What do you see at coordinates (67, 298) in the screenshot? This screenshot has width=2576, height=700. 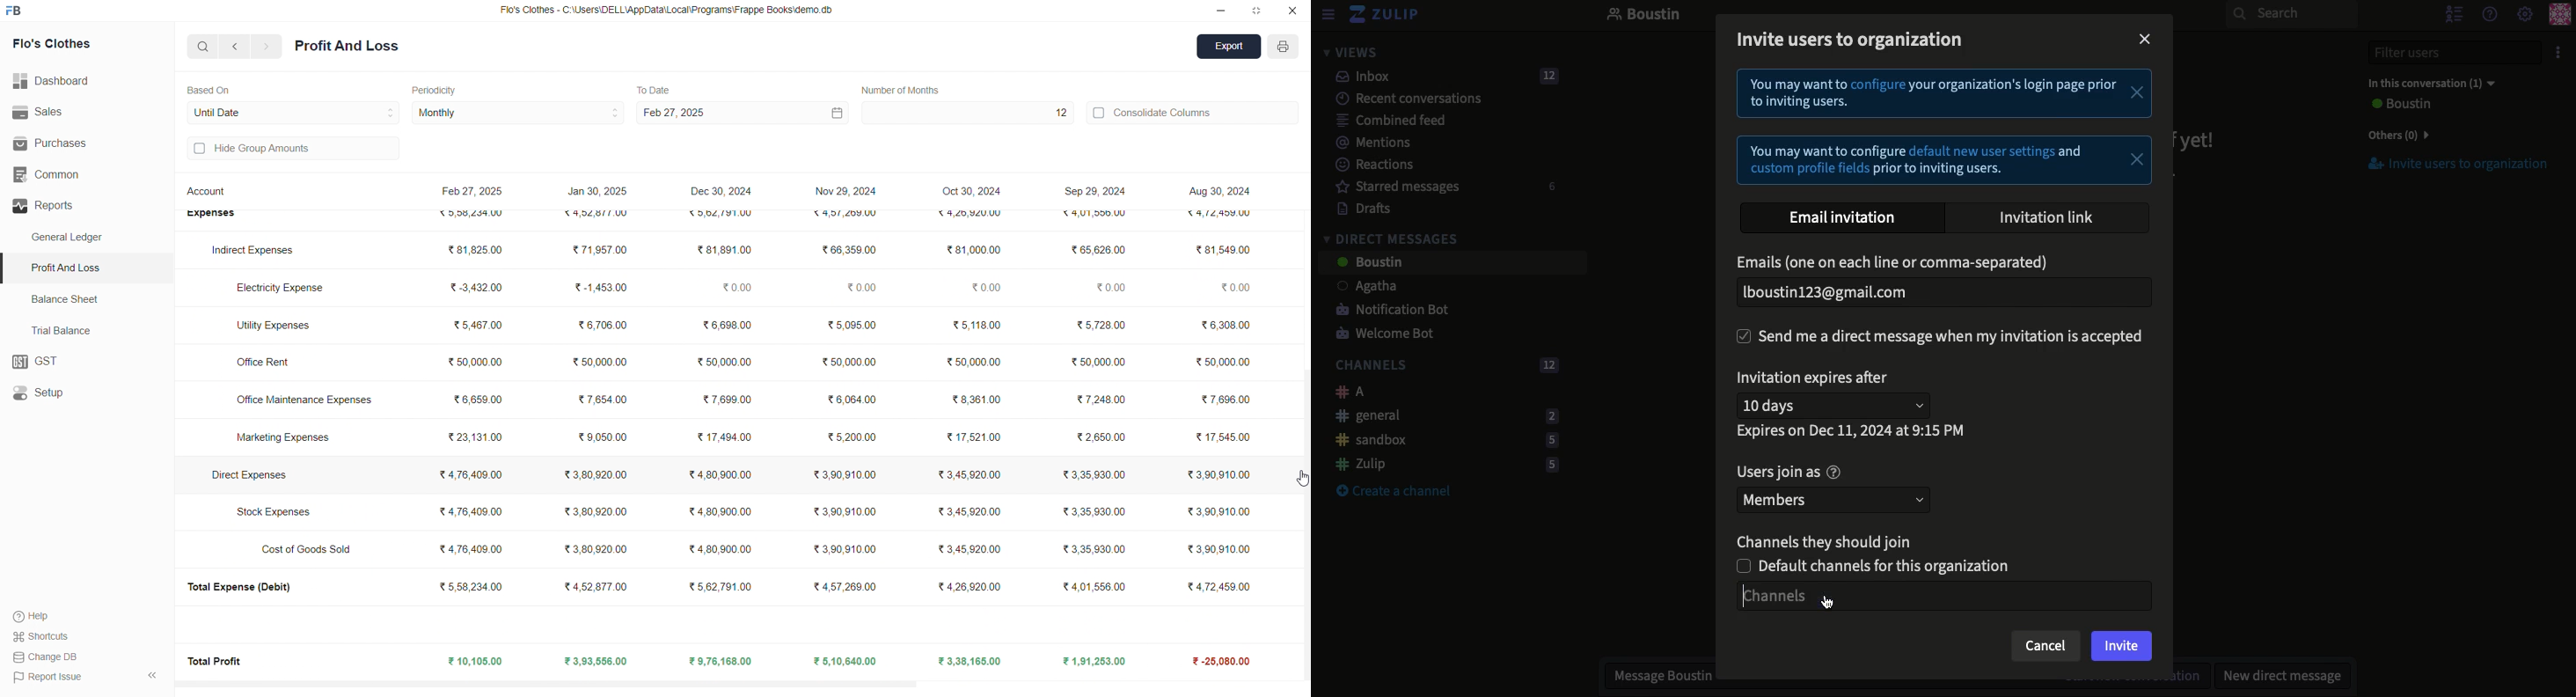 I see `Balance Sheet` at bounding box center [67, 298].